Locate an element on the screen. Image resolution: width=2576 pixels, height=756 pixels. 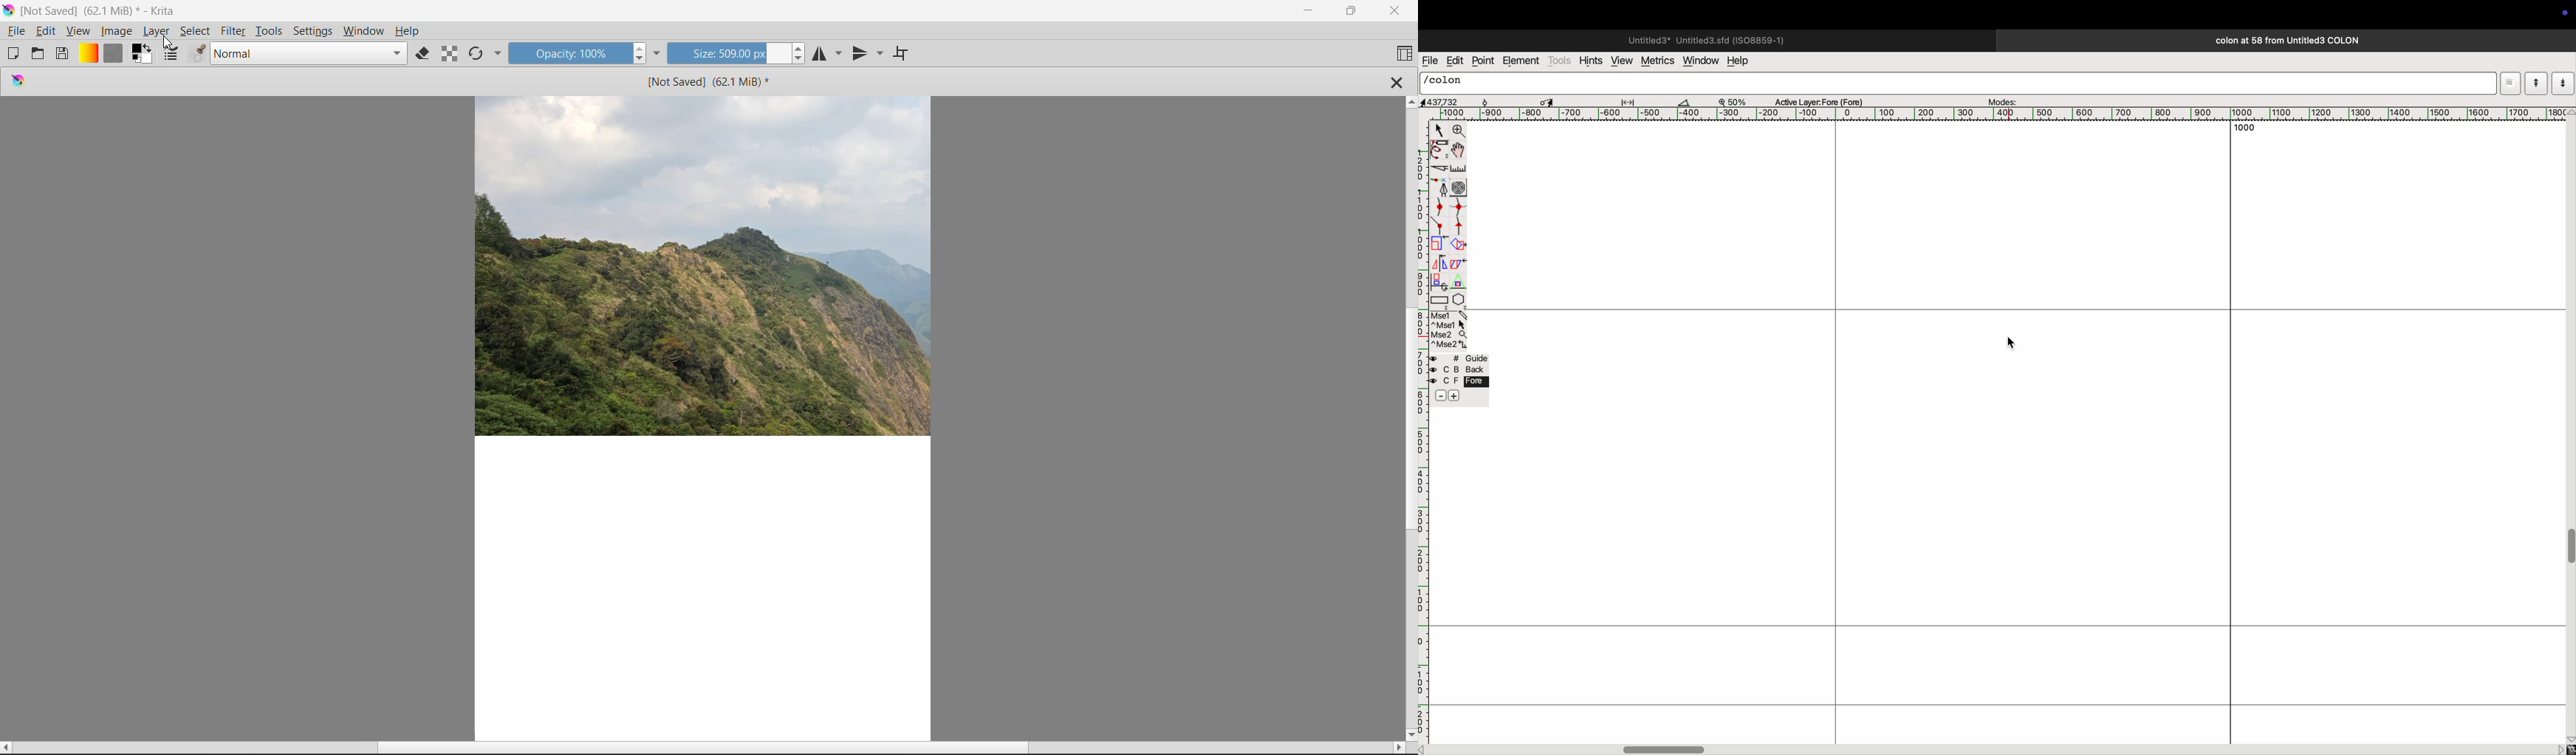
colon title is located at coordinates (2283, 40).